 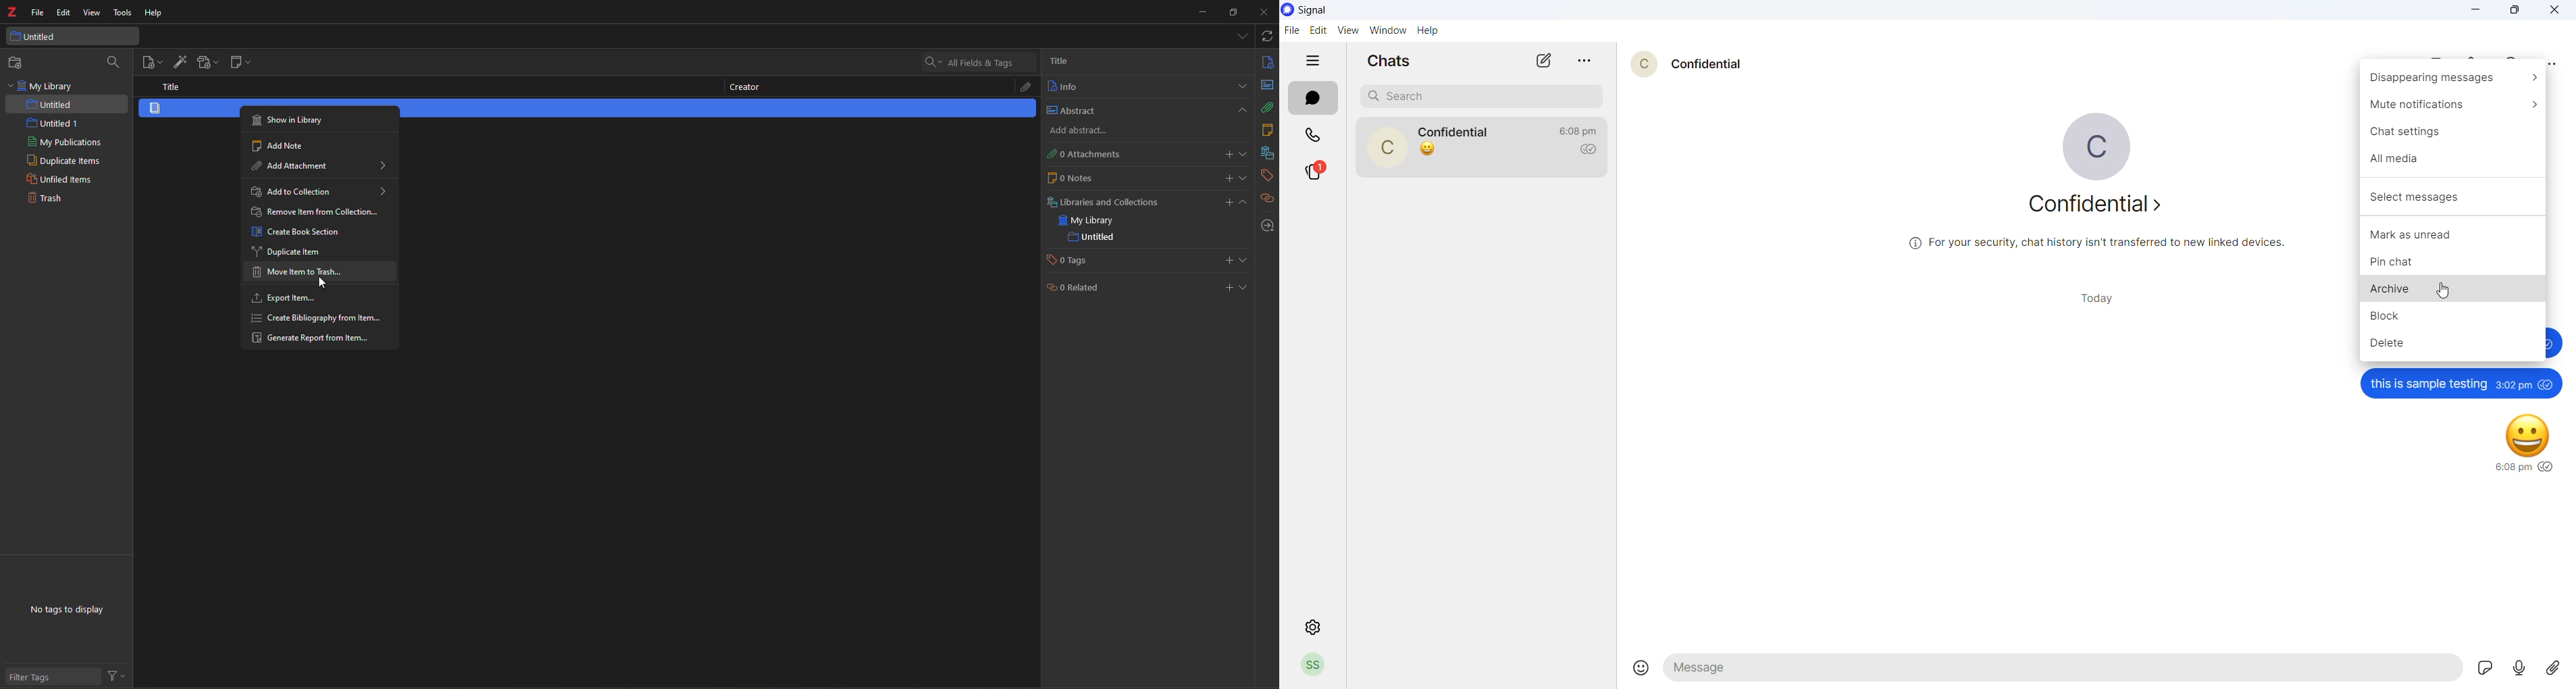 What do you see at coordinates (2452, 159) in the screenshot?
I see `all media` at bounding box center [2452, 159].